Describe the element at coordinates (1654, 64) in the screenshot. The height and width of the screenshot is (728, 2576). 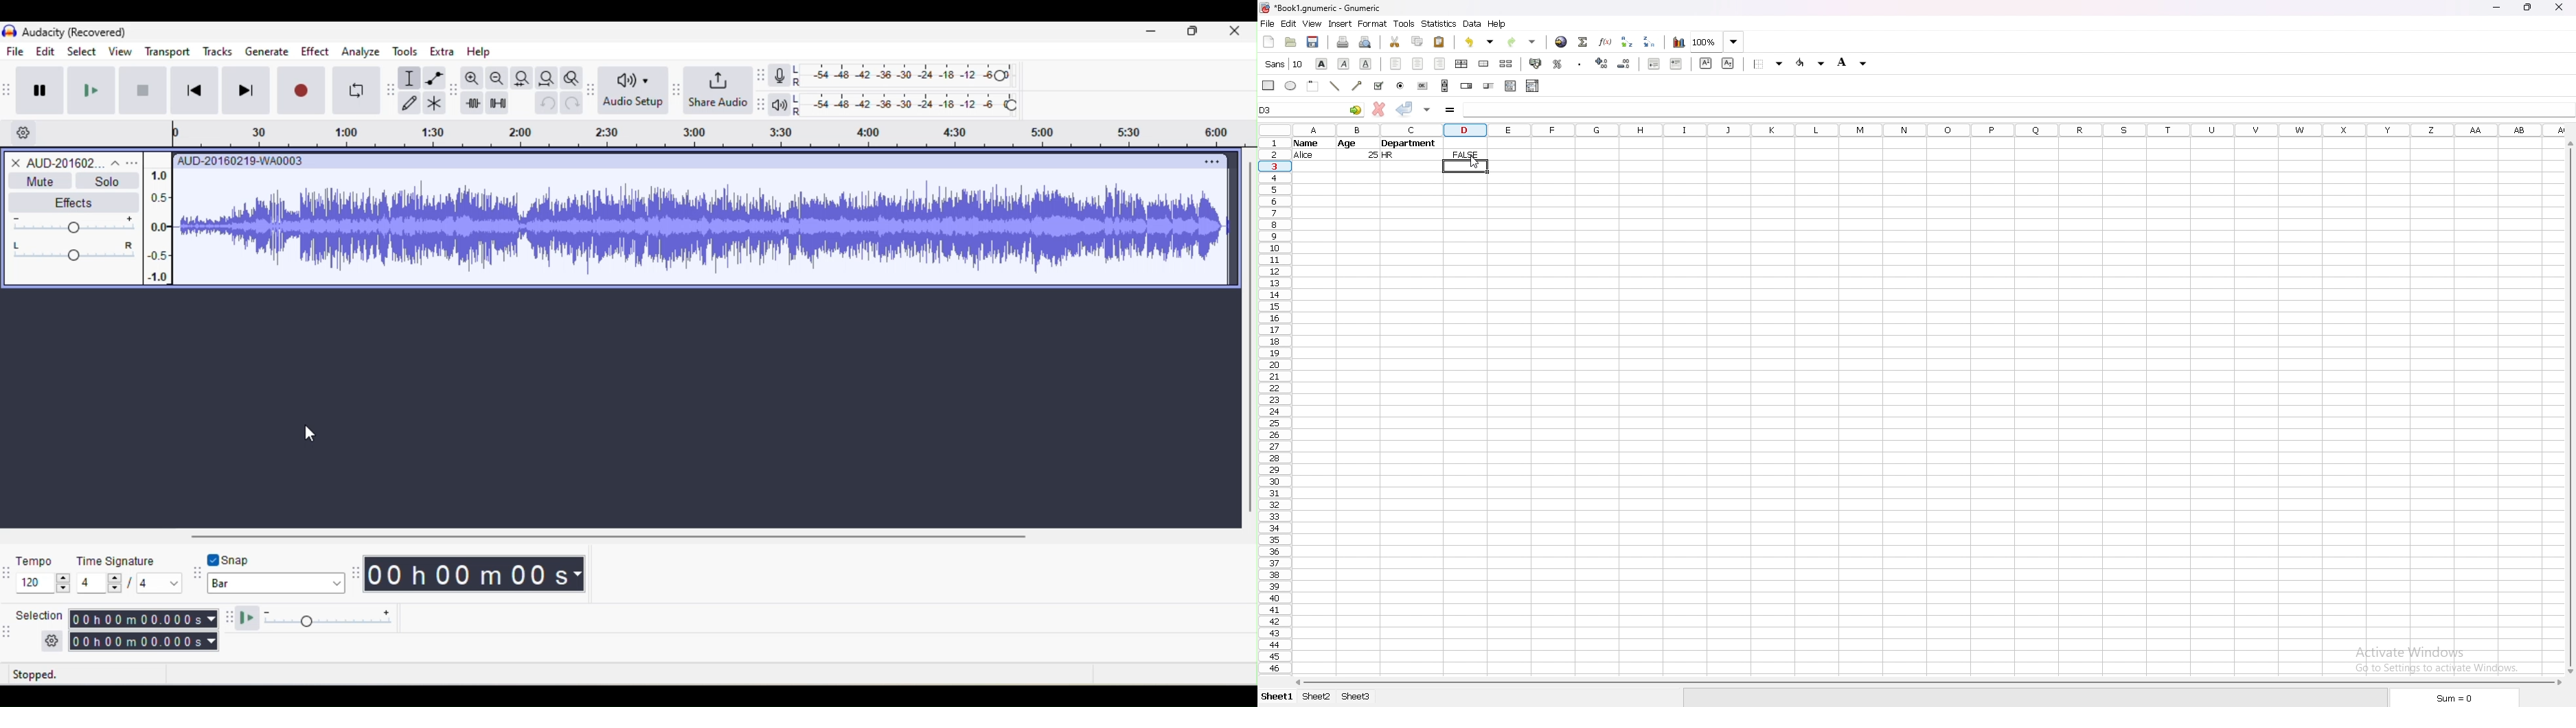
I see `decrease indent` at that location.